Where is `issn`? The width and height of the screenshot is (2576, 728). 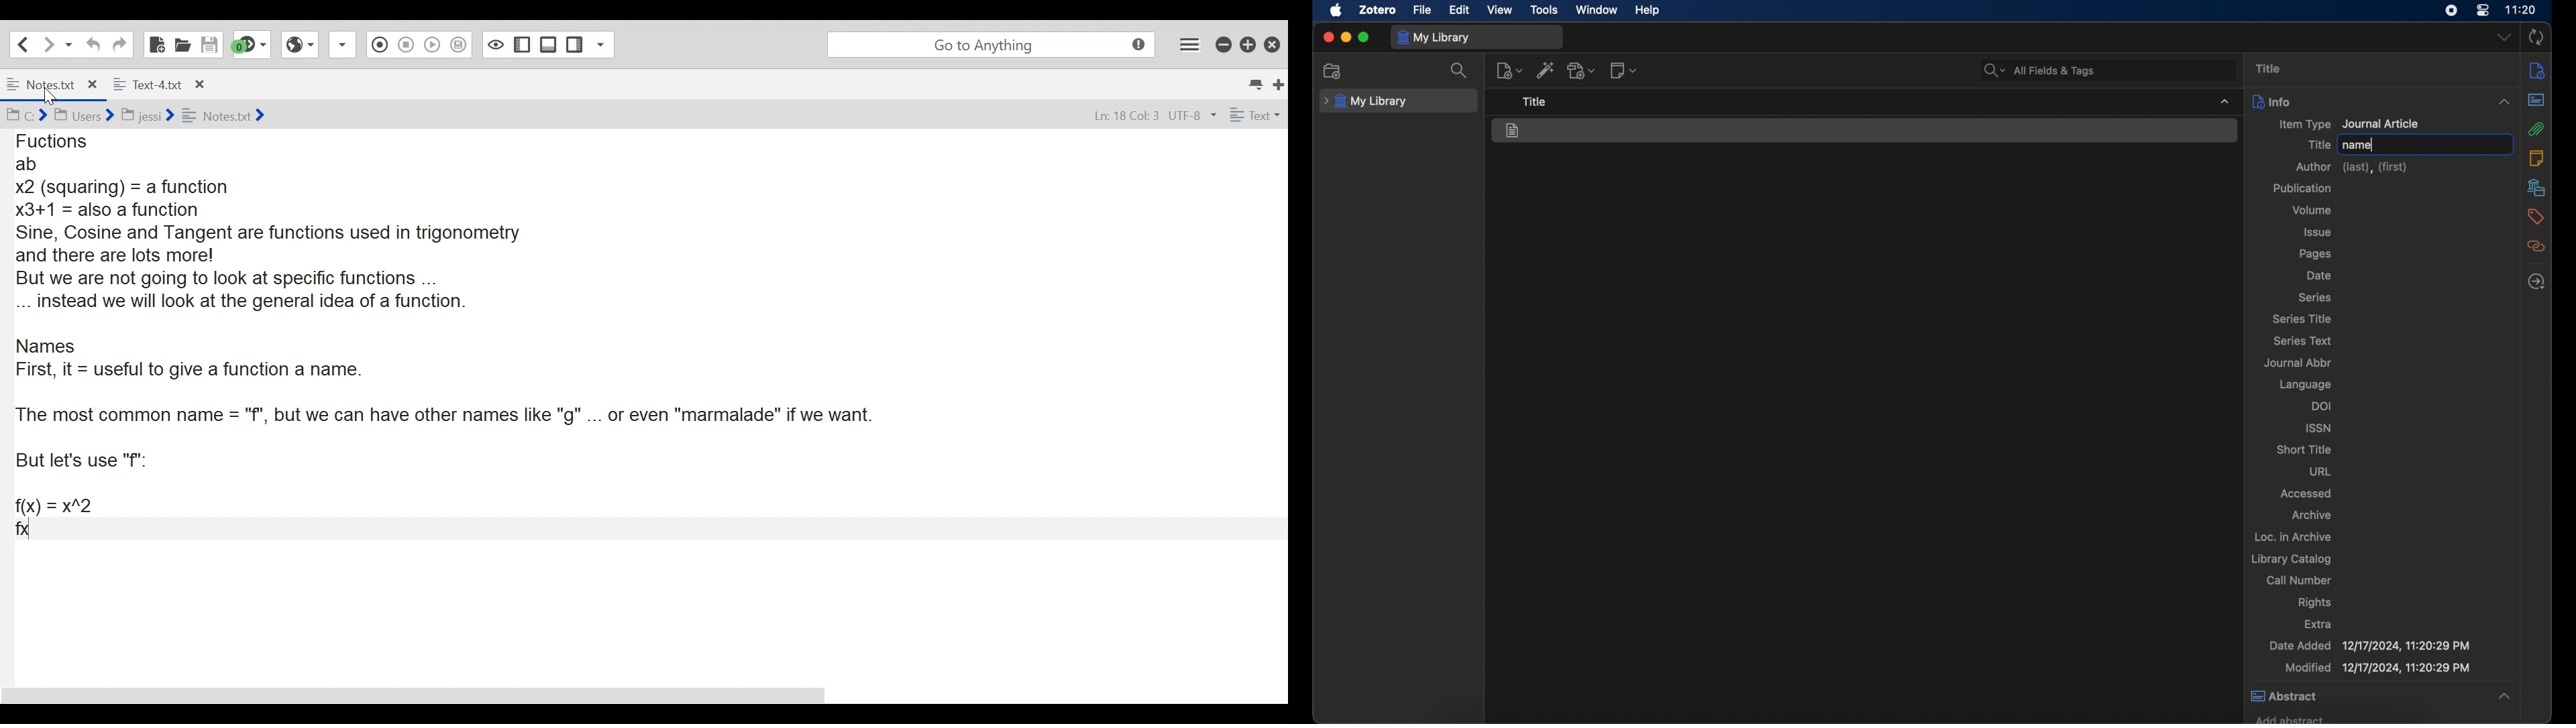
issn is located at coordinates (2319, 428).